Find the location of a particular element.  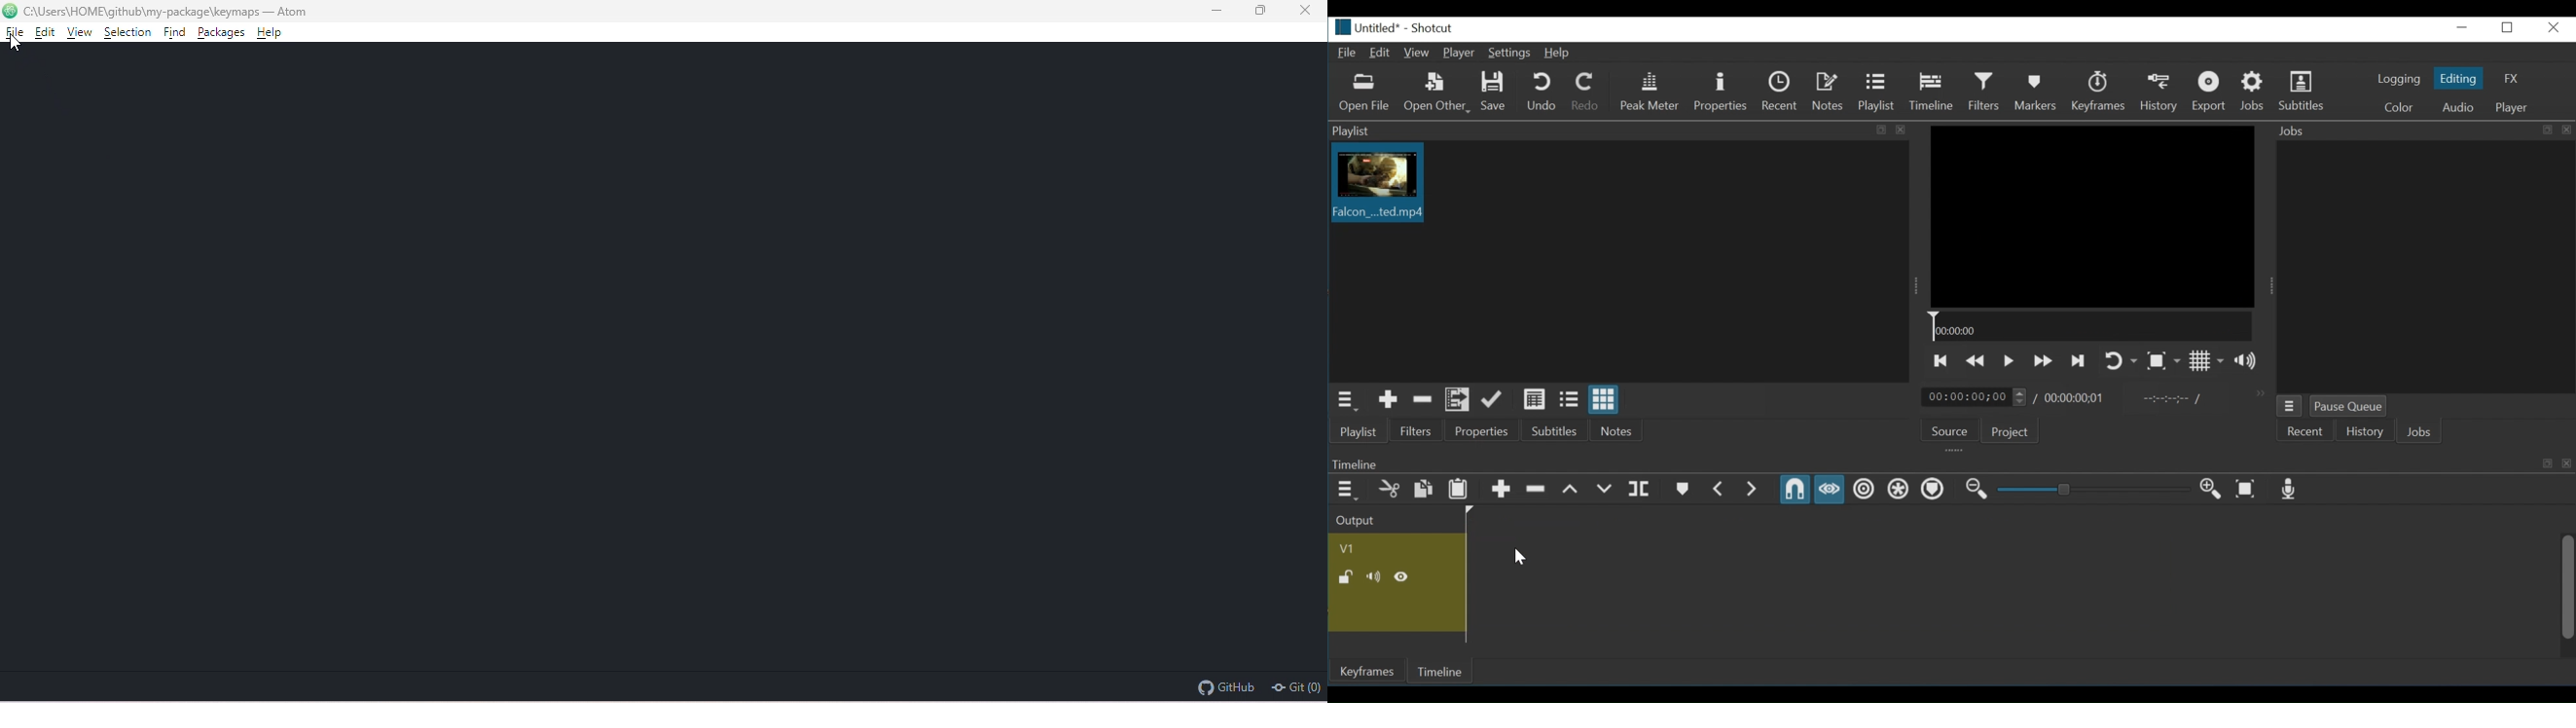

Restore is located at coordinates (2509, 27).